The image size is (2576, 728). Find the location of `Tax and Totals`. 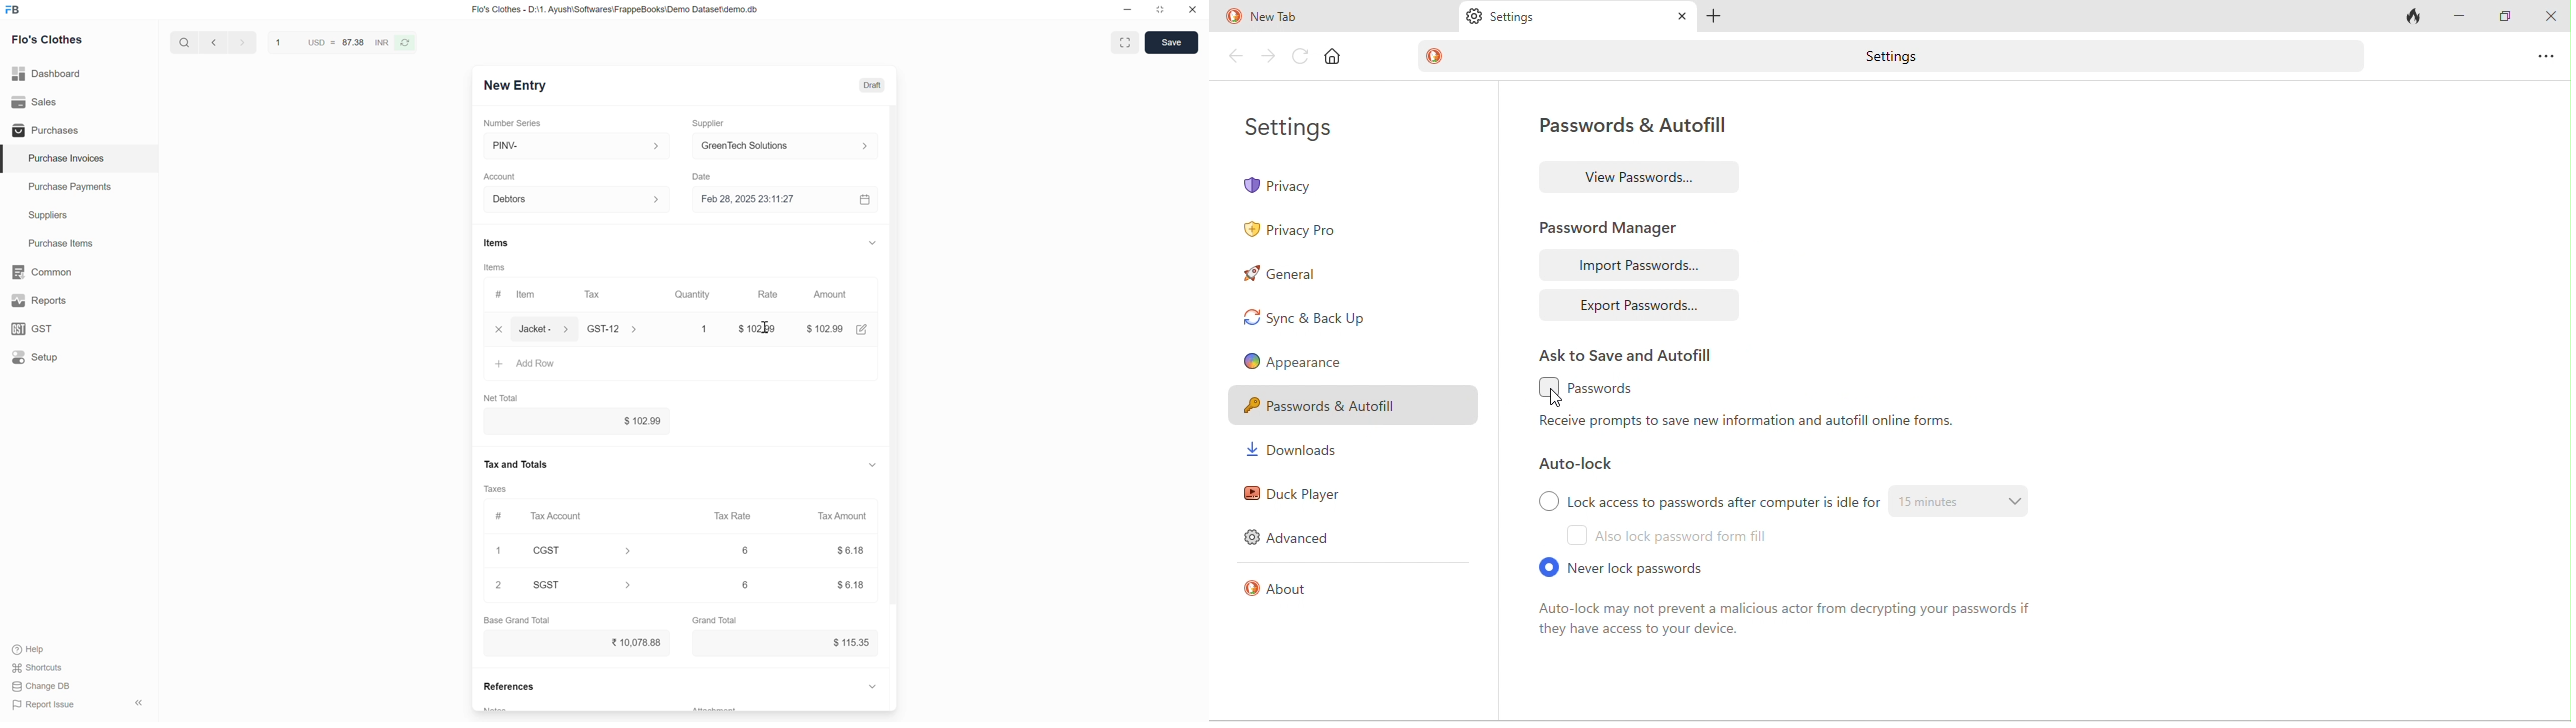

Tax and Totals is located at coordinates (515, 464).